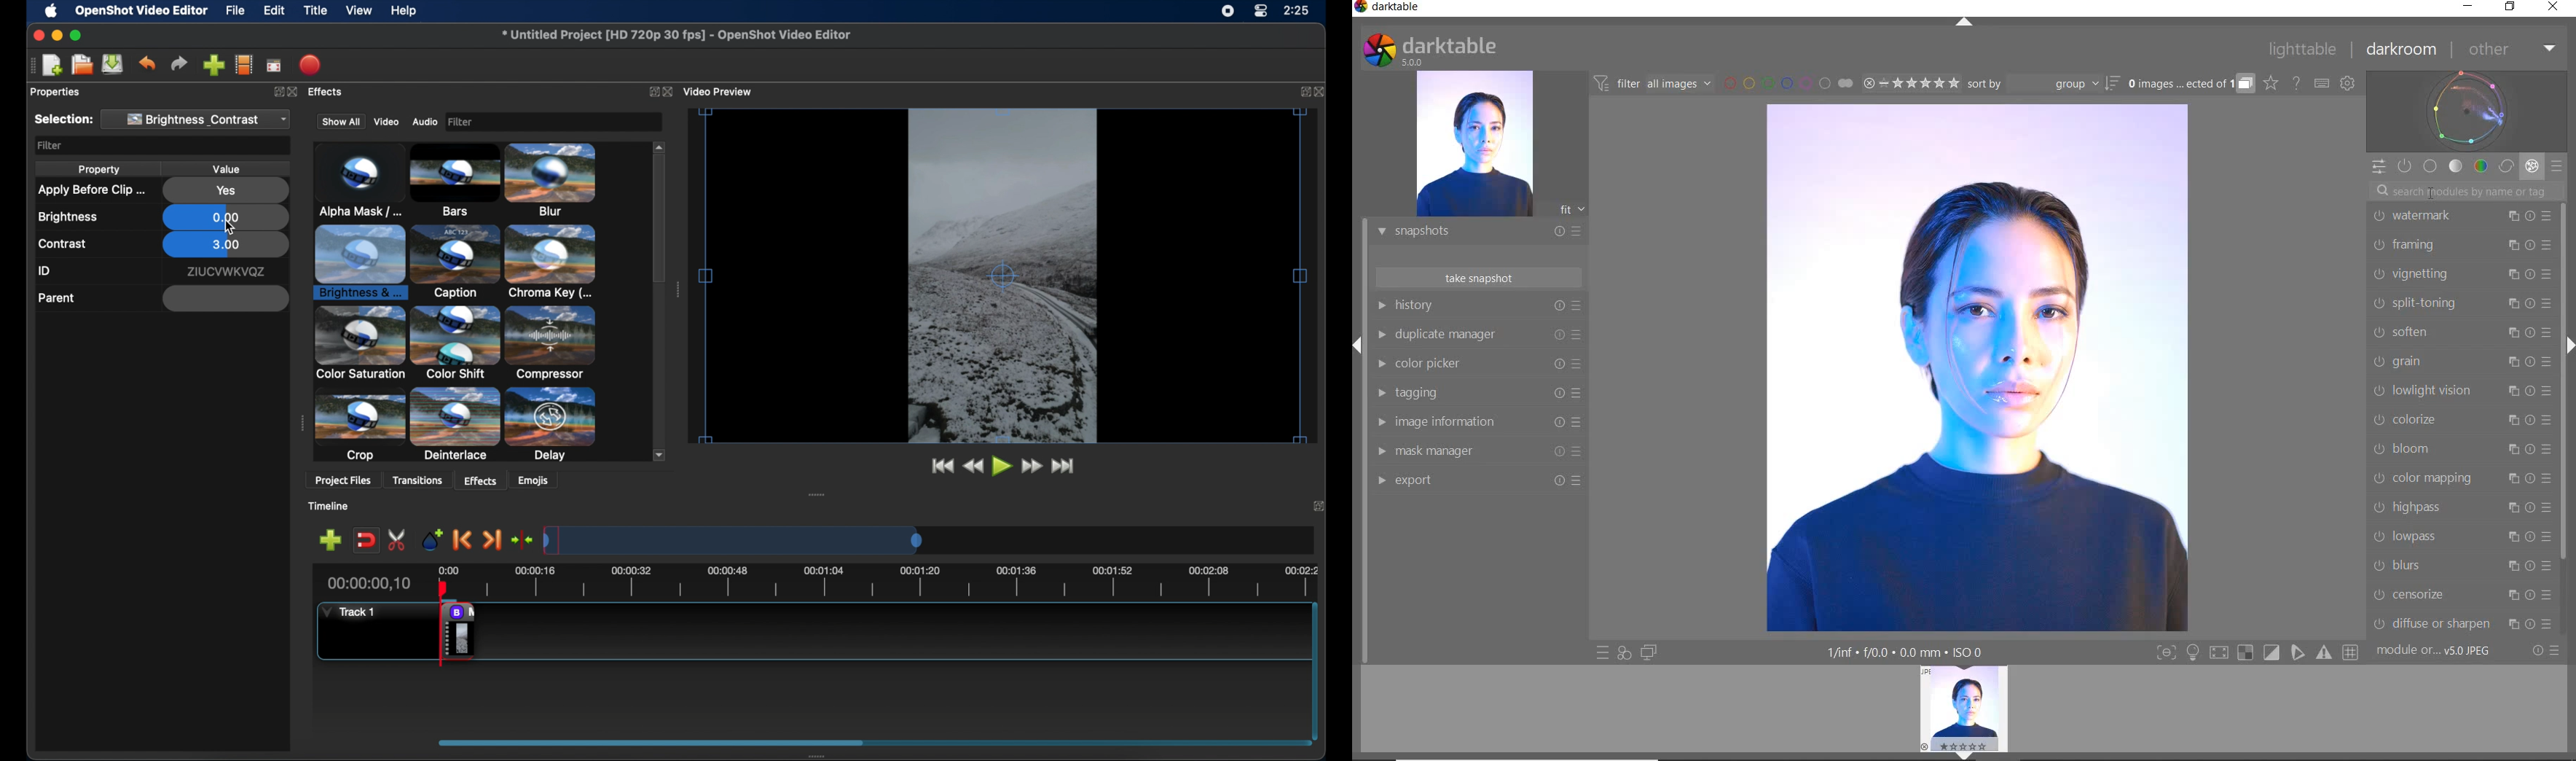 Image resolution: width=2576 pixels, height=784 pixels. I want to click on COLOR MAPPING, so click(2461, 477).